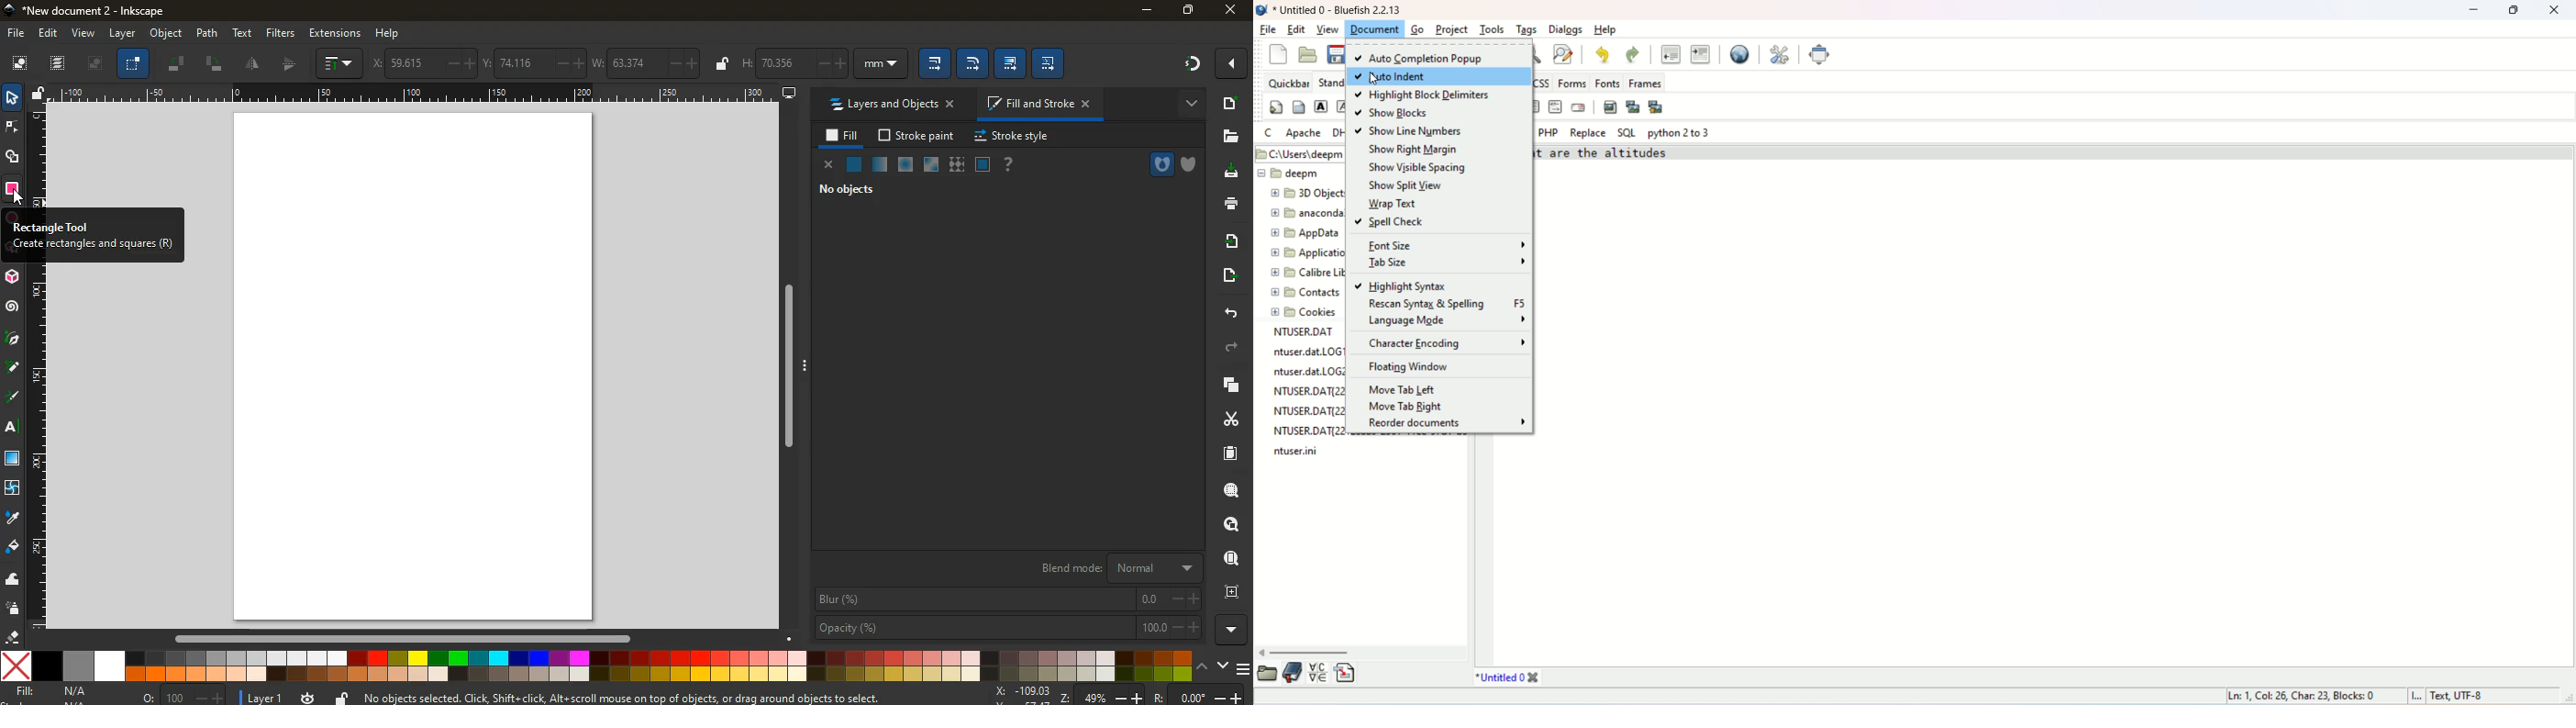 Image resolution: width=2576 pixels, height=728 pixels. Describe the element at coordinates (14, 609) in the screenshot. I see `spray` at that location.